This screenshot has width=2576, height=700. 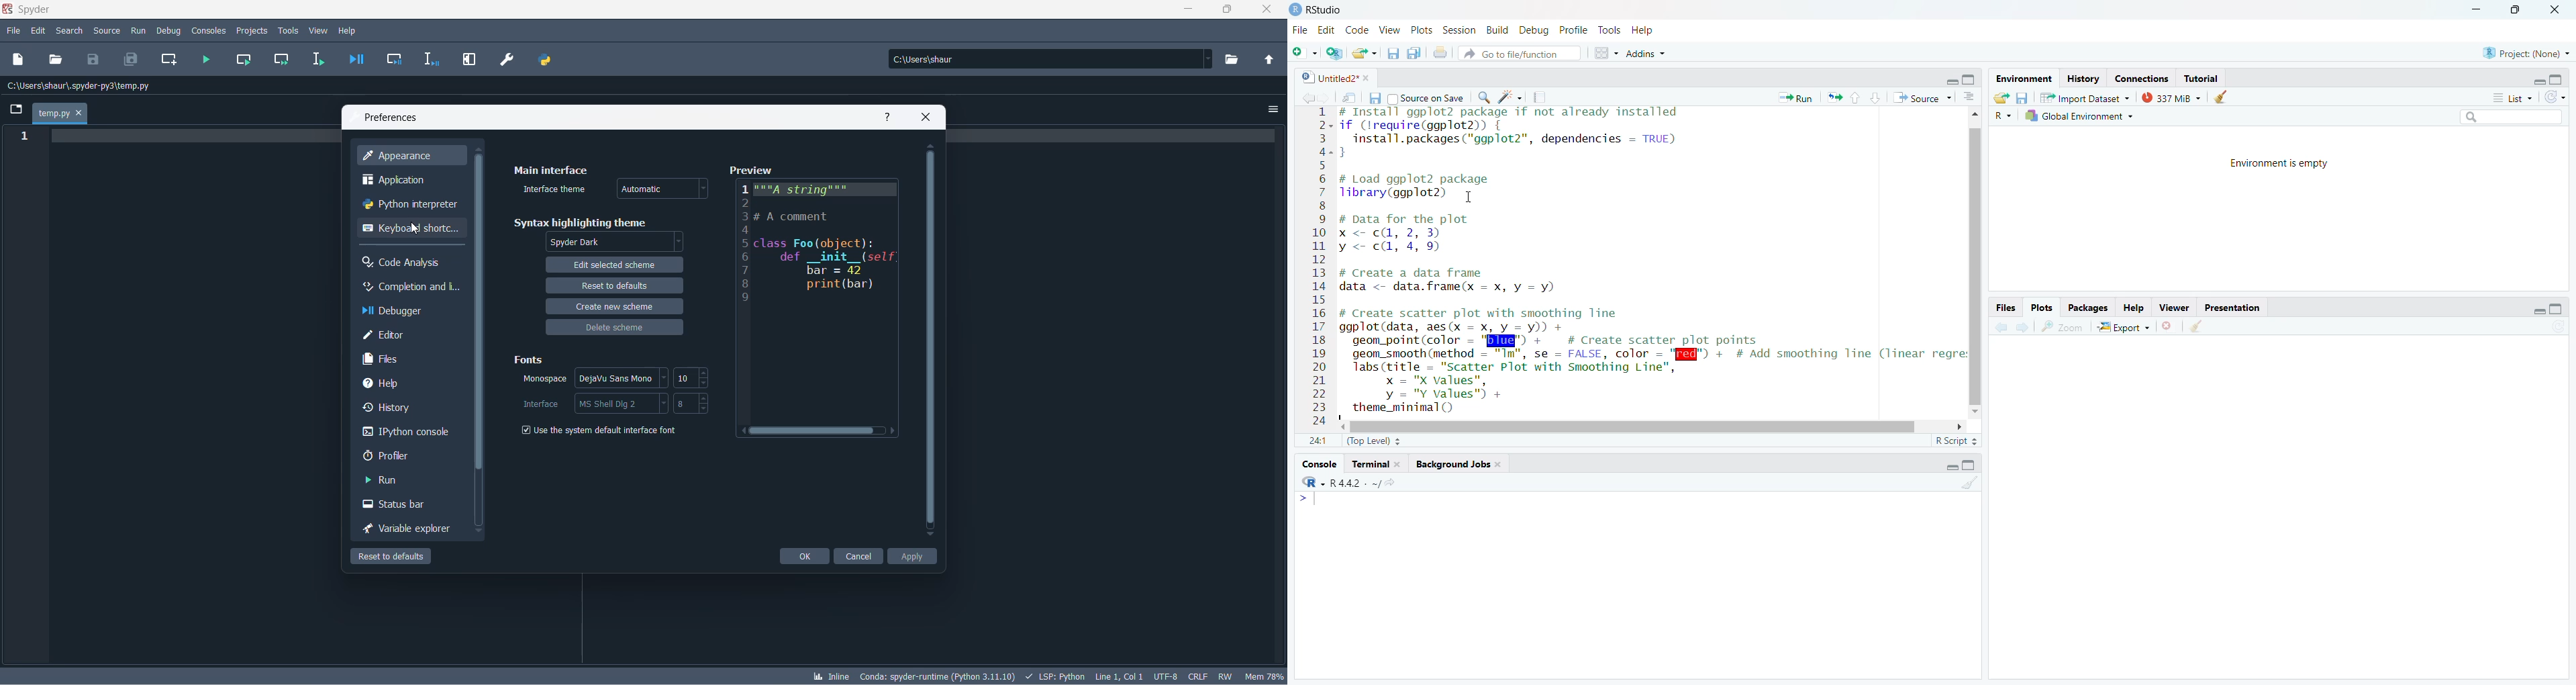 What do you see at coordinates (1457, 465) in the screenshot?
I see `background Jobs` at bounding box center [1457, 465].